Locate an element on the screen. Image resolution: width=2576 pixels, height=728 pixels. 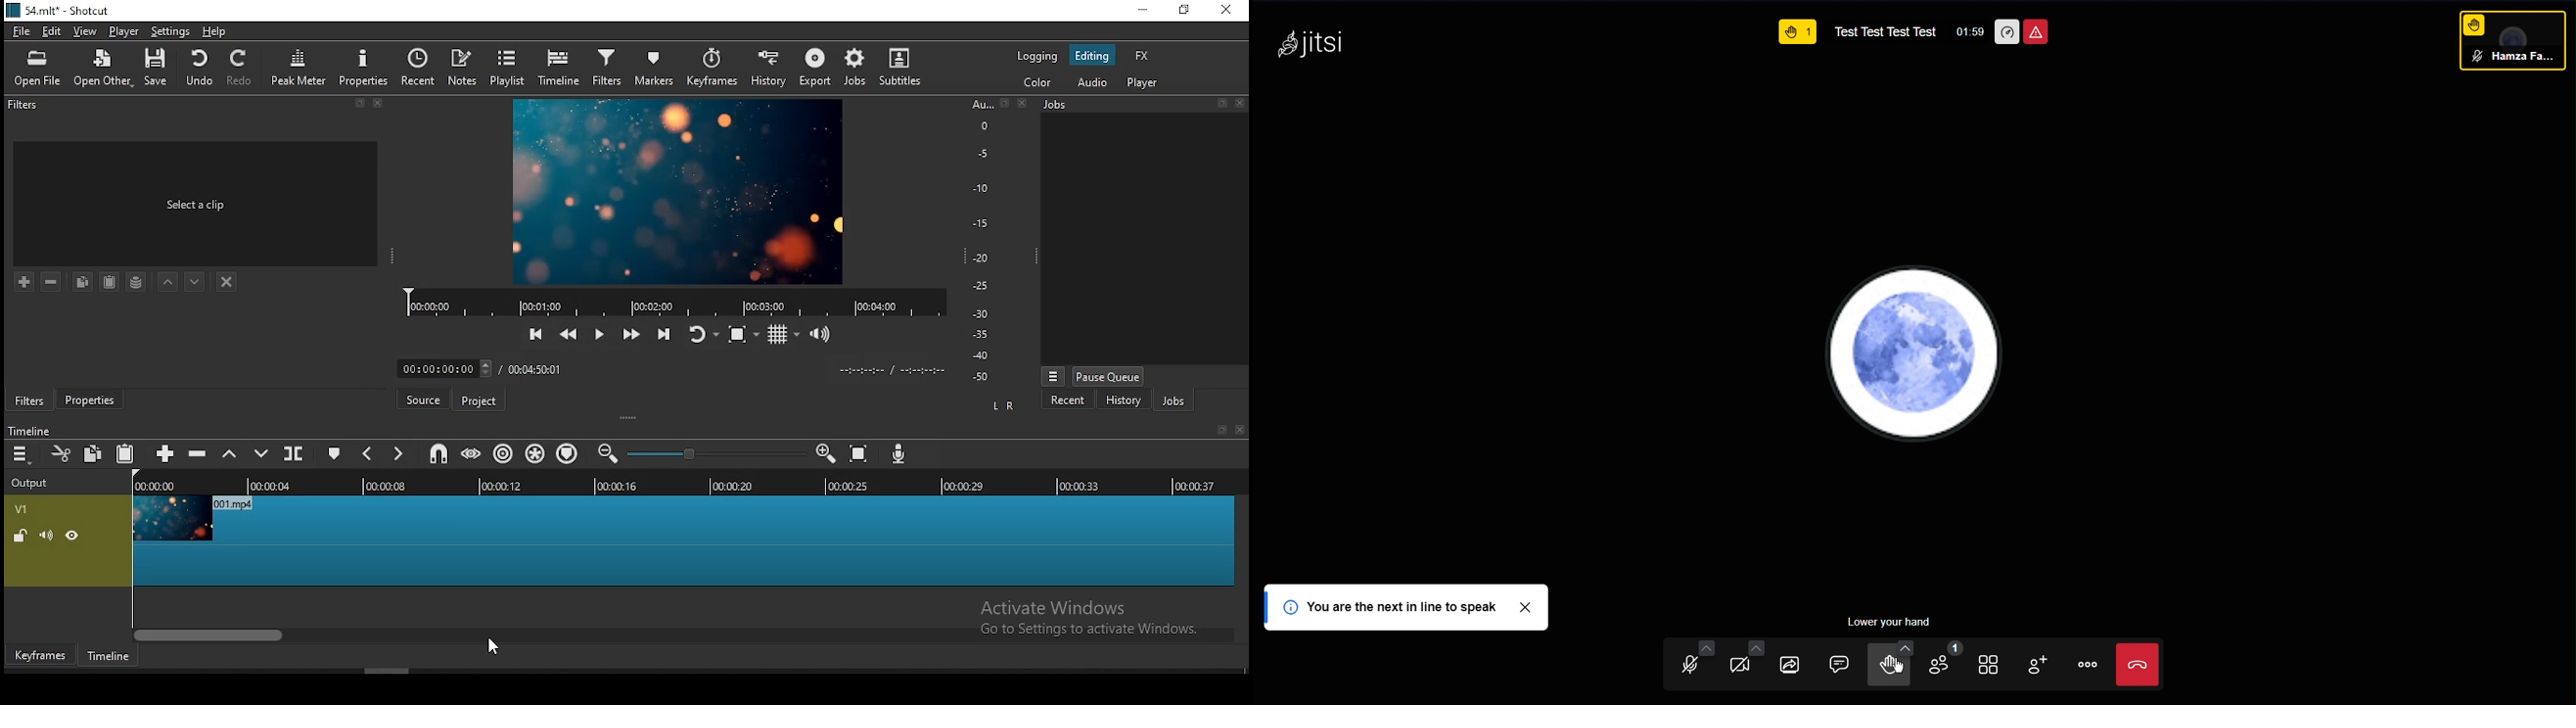
undo is located at coordinates (201, 68).